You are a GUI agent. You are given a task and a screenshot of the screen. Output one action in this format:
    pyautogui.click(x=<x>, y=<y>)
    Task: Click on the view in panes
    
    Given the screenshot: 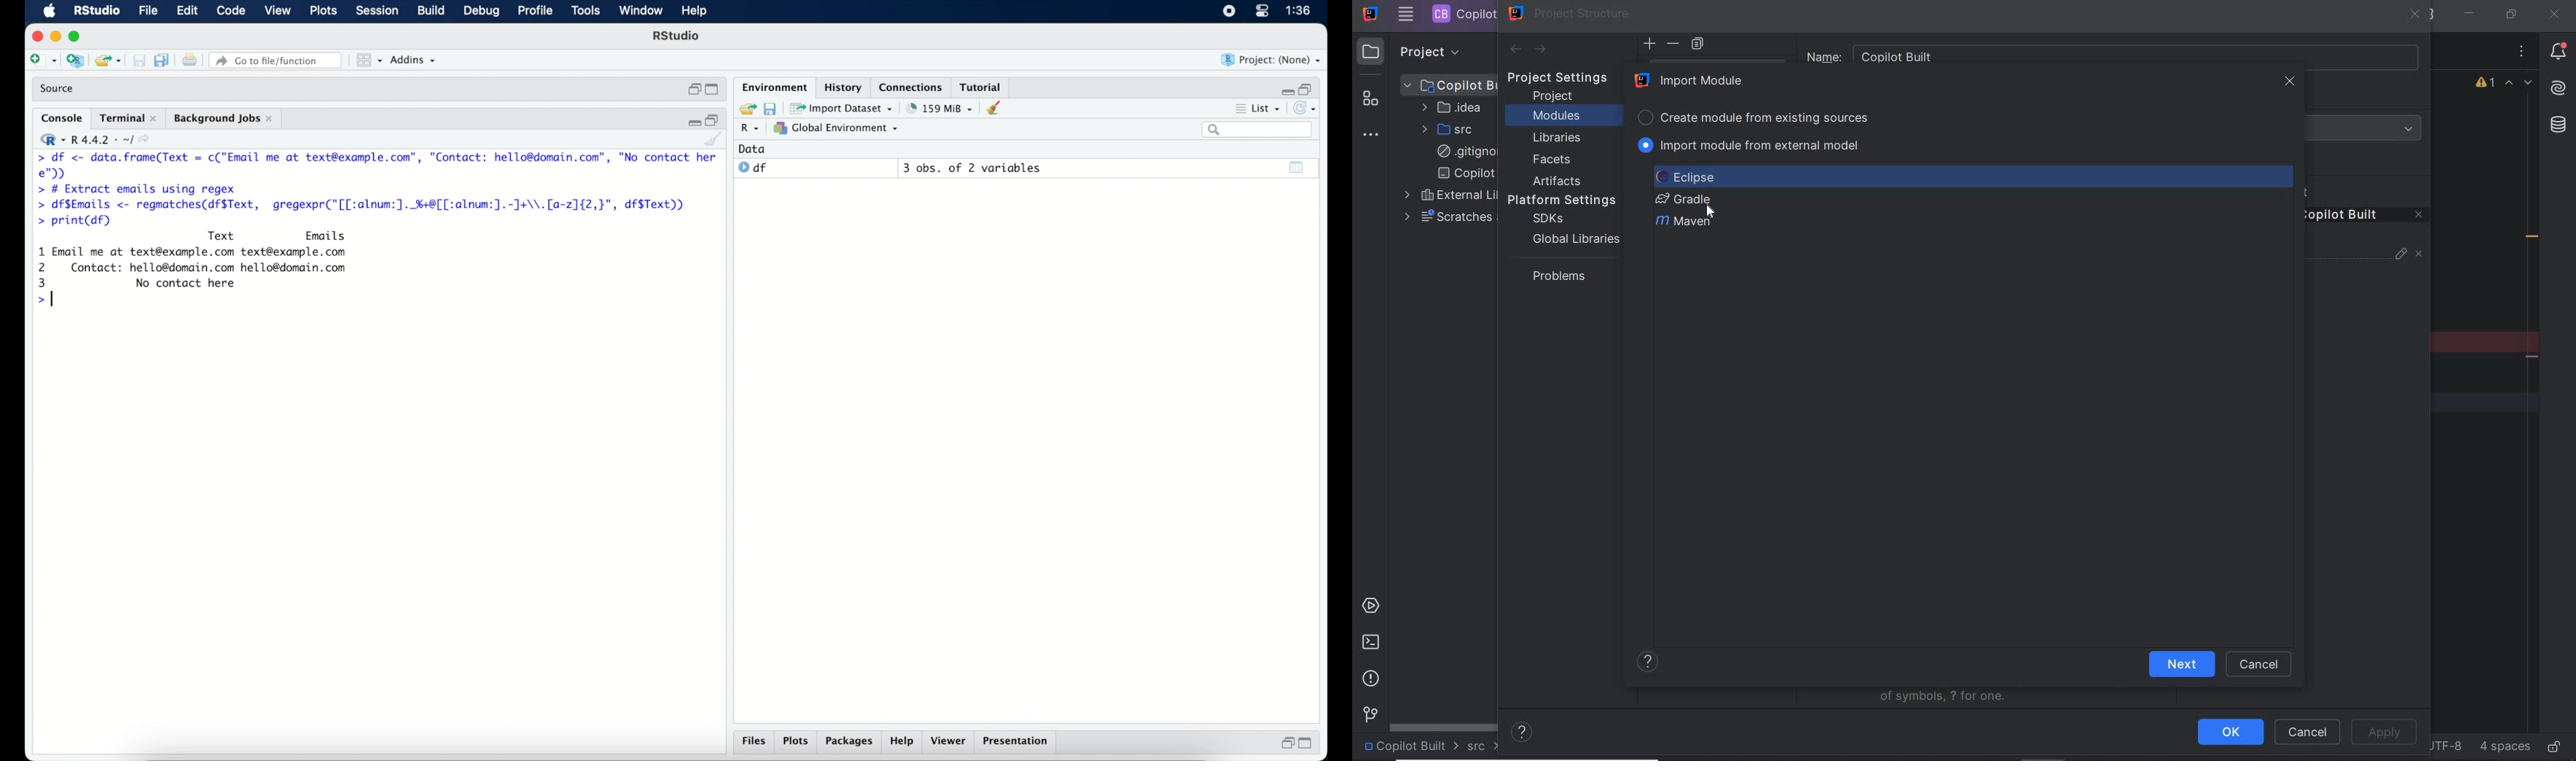 What is the action you would take?
    pyautogui.click(x=368, y=61)
    